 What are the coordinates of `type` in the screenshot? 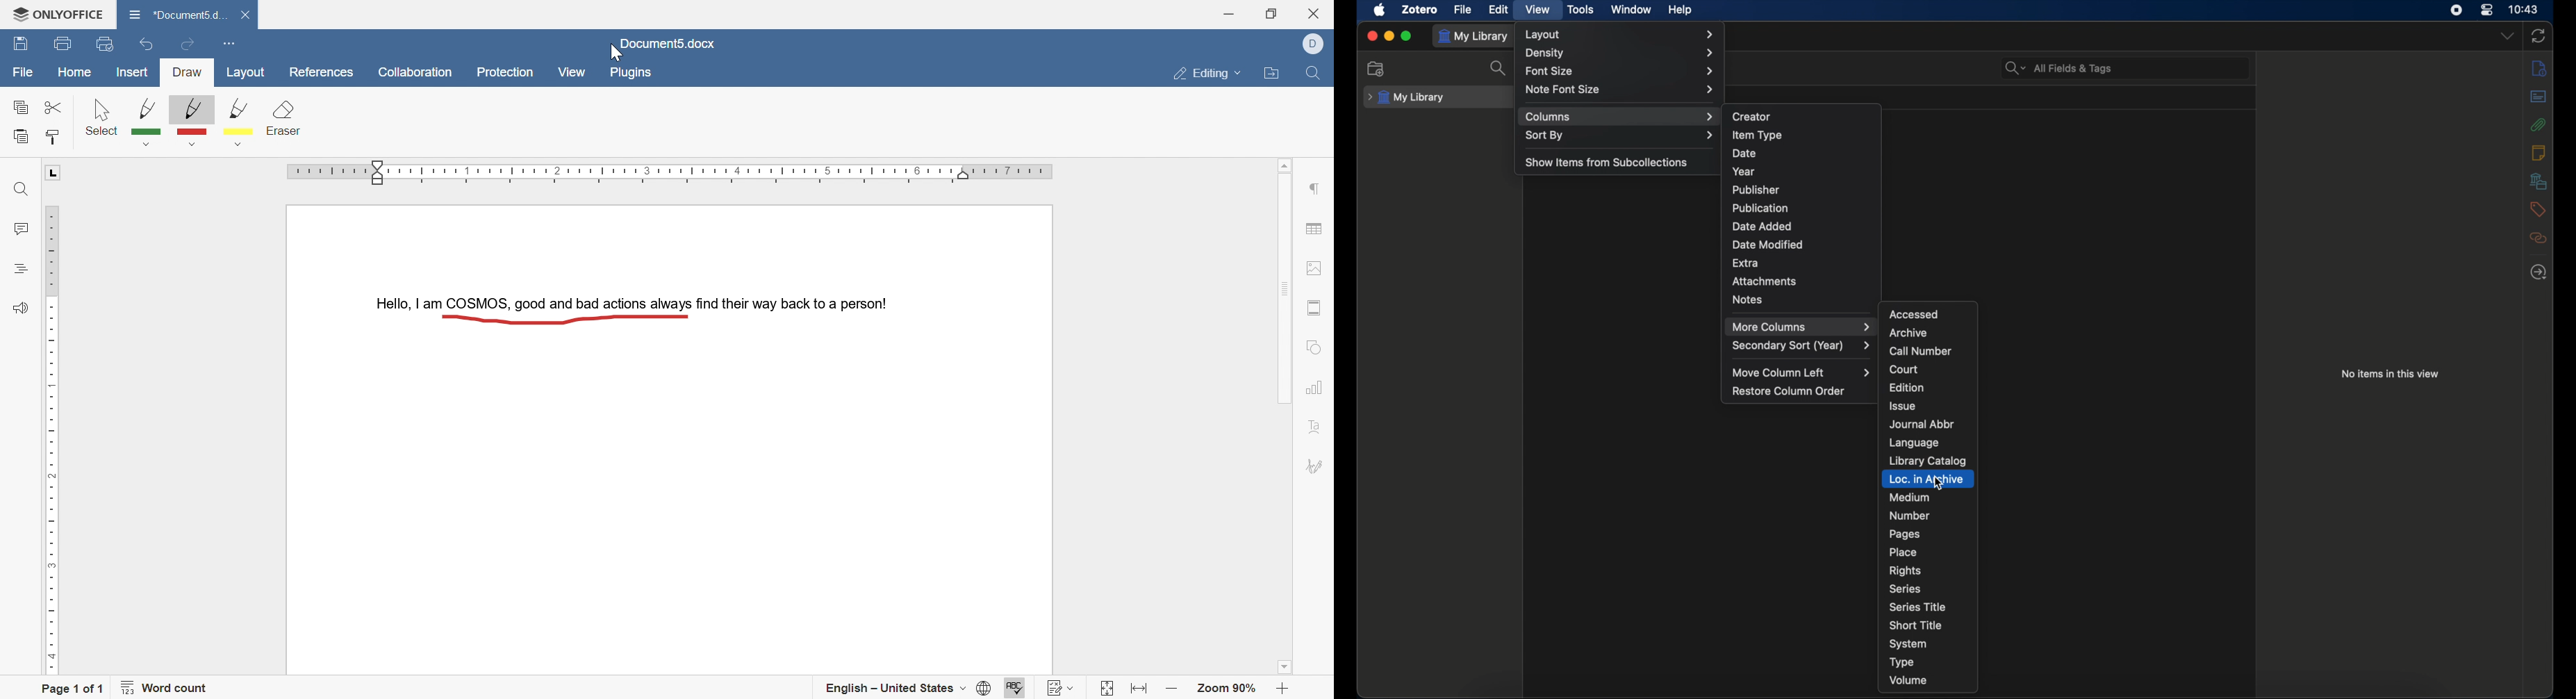 It's located at (1901, 661).